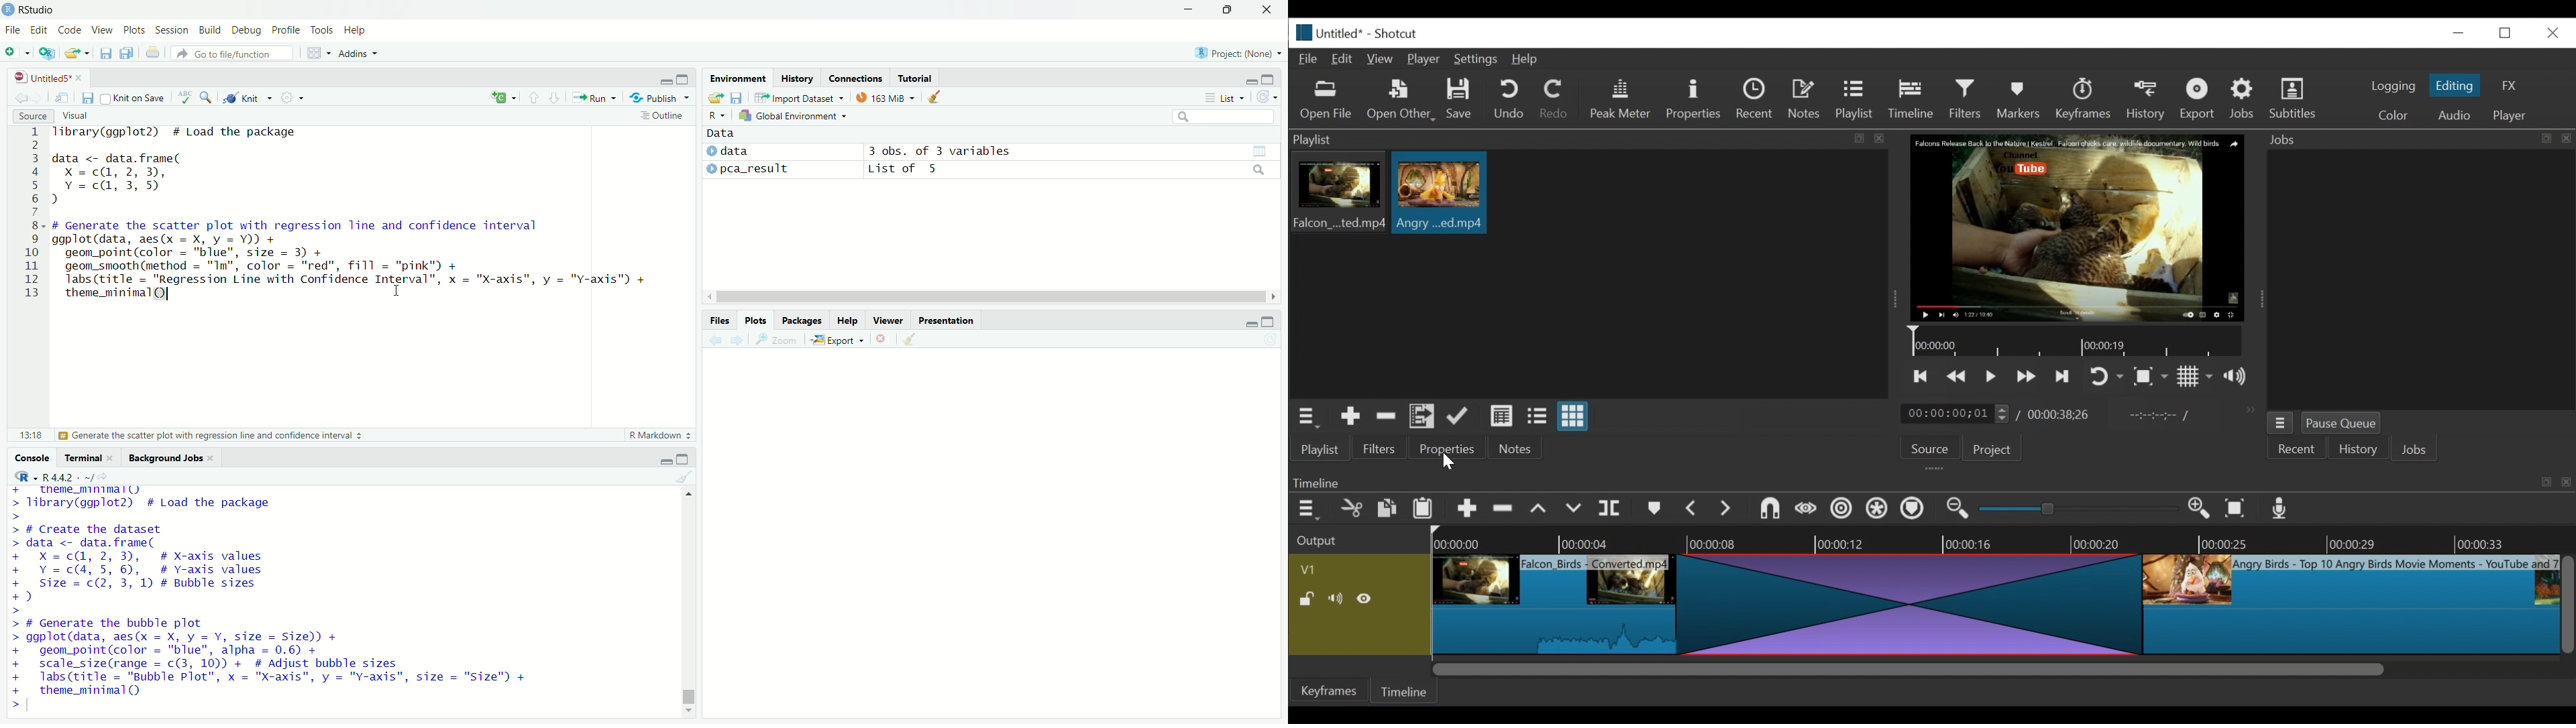 The width and height of the screenshot is (2576, 728). Describe the element at coordinates (738, 77) in the screenshot. I see `Environment` at that location.